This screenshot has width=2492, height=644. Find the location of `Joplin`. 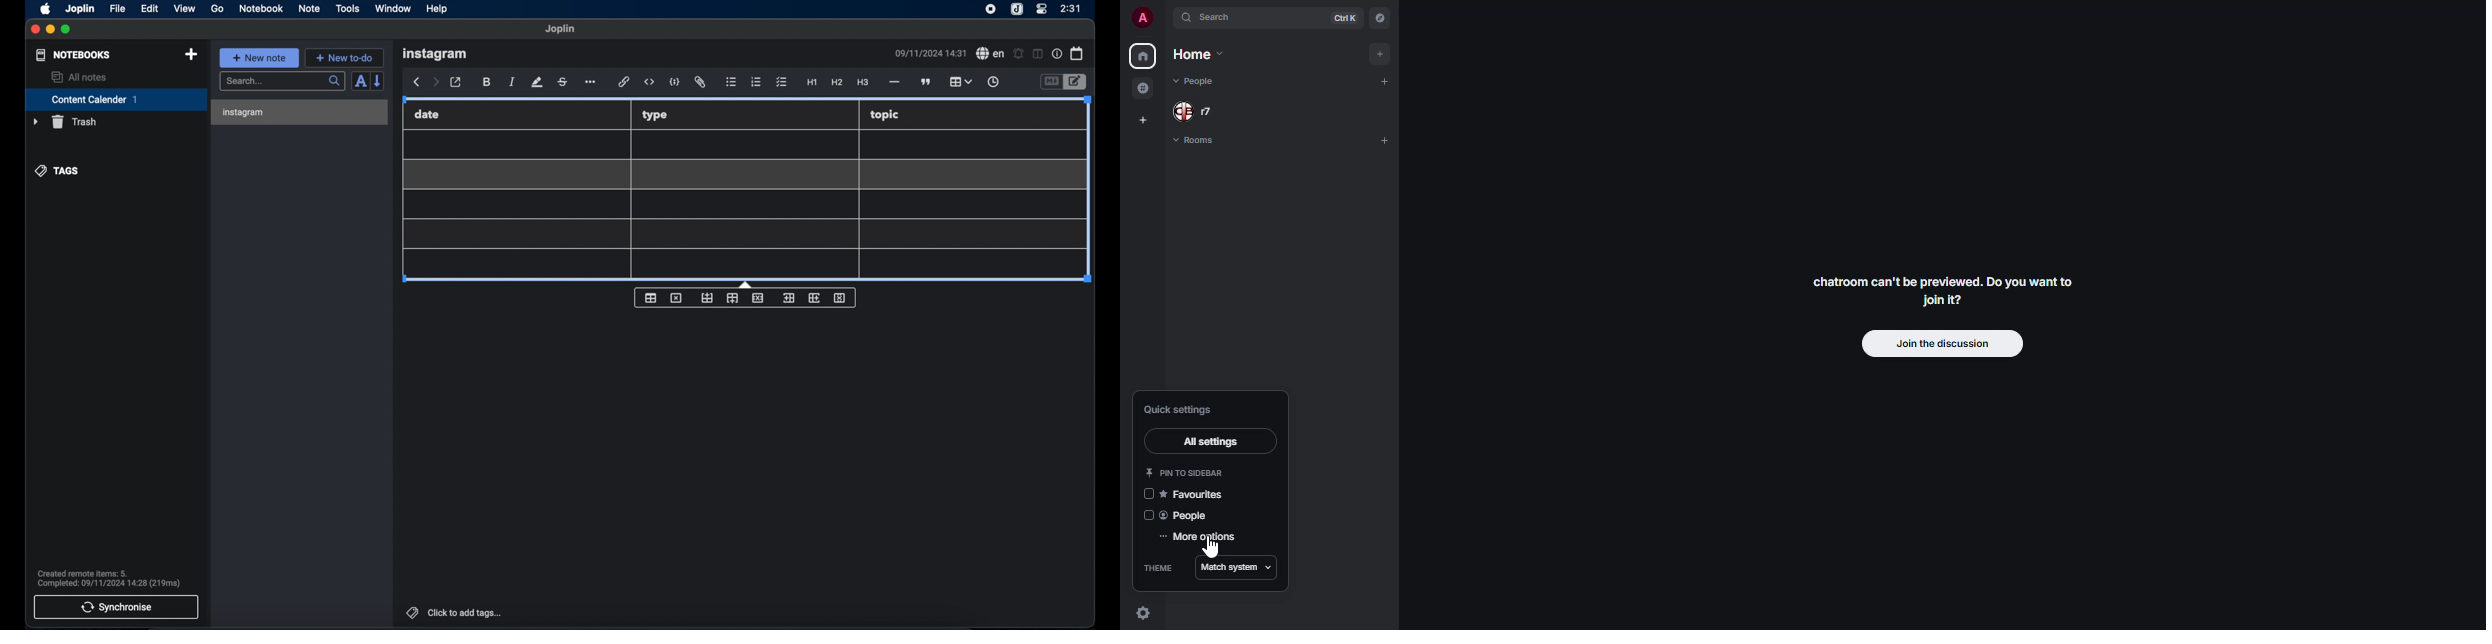

Joplin is located at coordinates (561, 29).